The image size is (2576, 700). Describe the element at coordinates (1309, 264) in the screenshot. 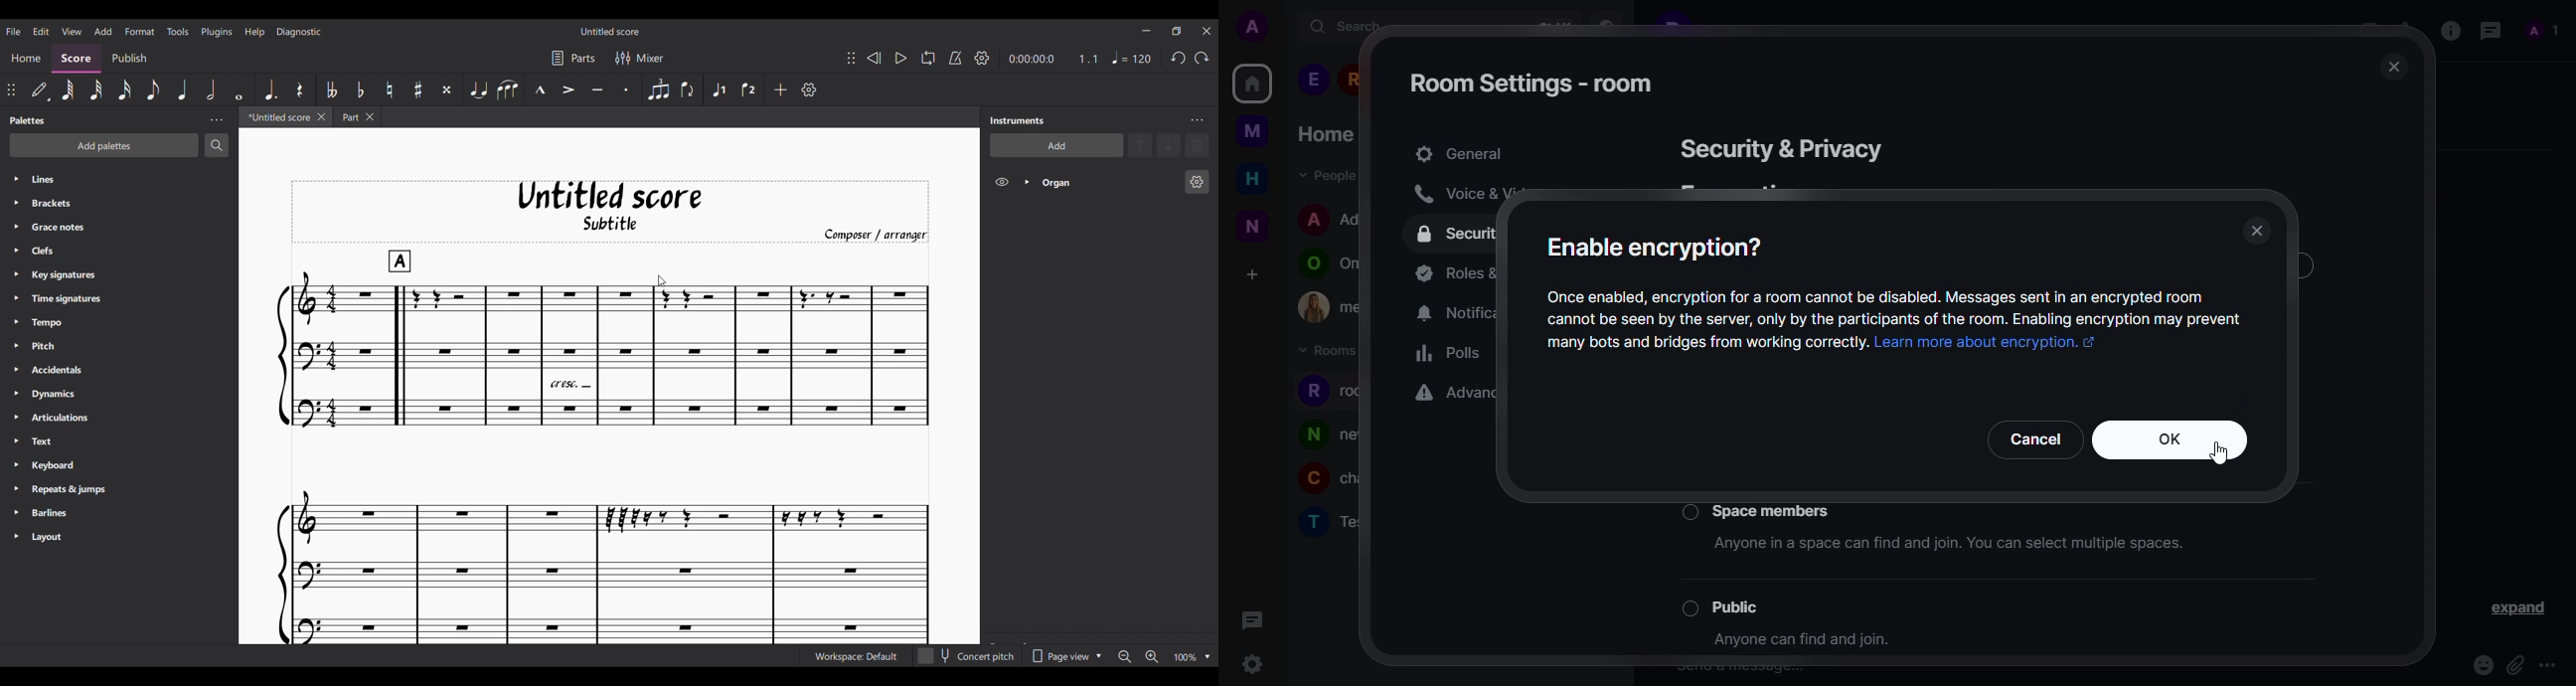

I see `profile` at that location.